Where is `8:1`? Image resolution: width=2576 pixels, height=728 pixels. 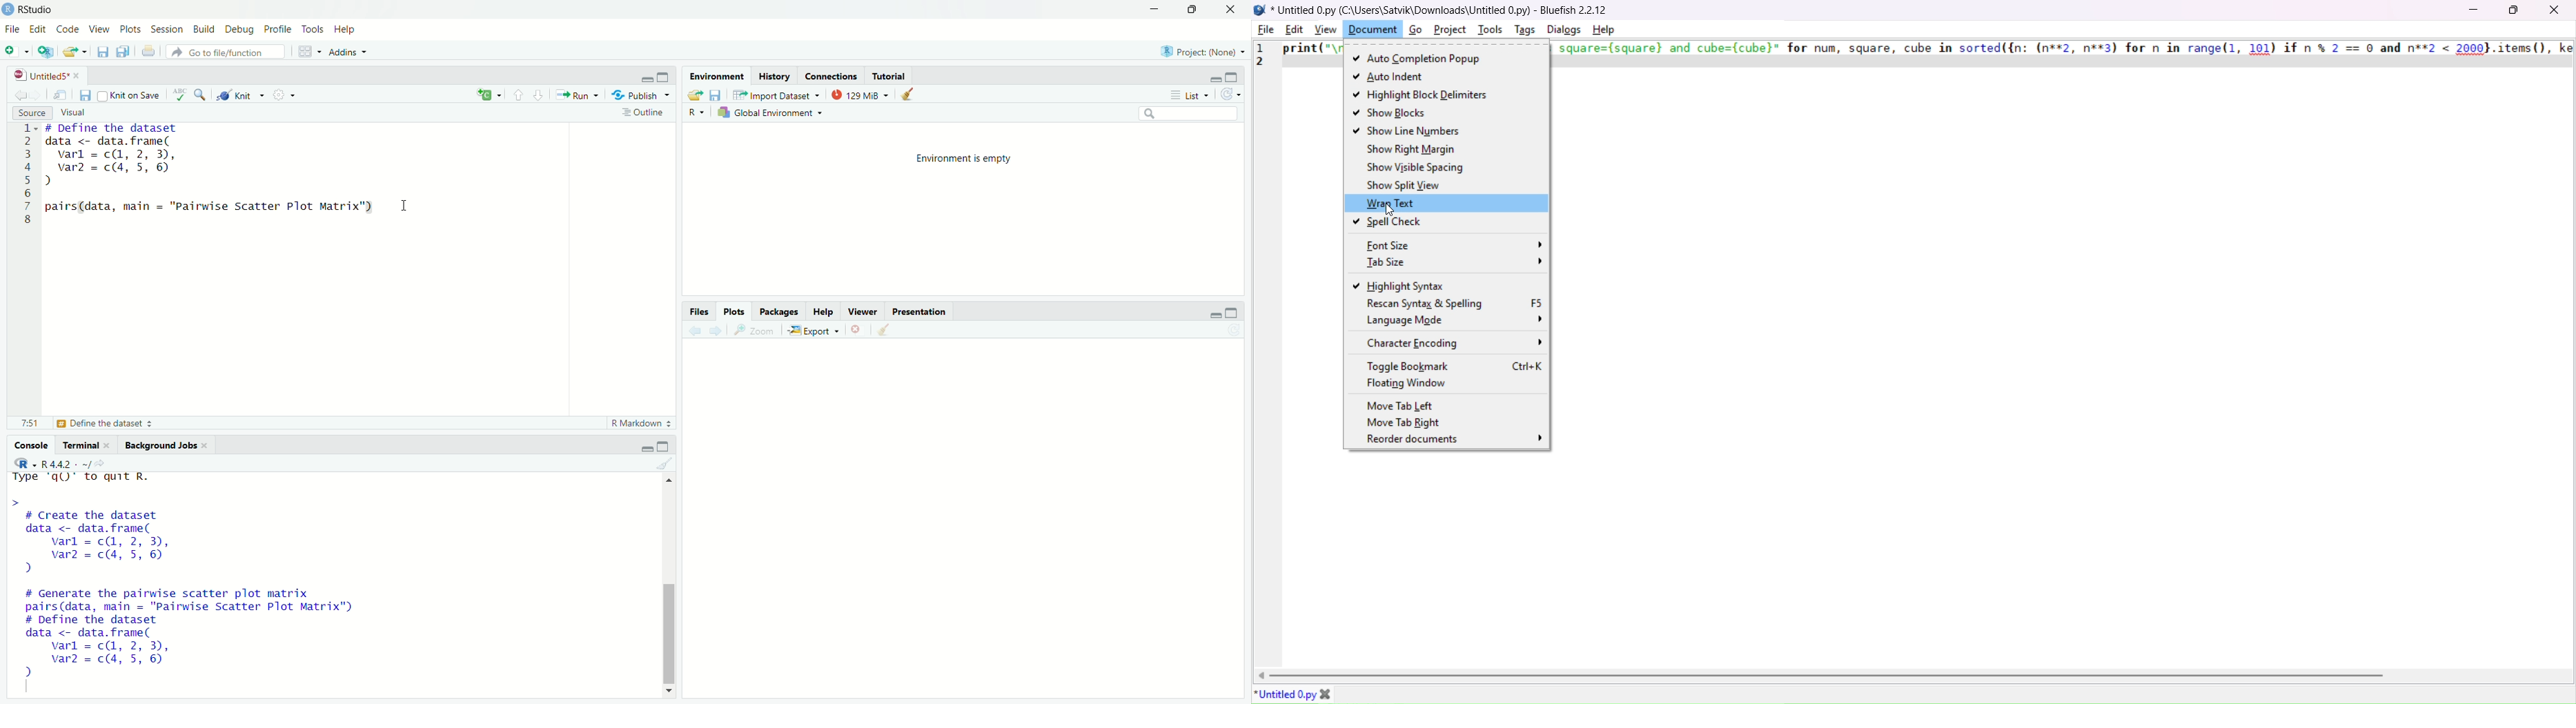 8:1 is located at coordinates (31, 422).